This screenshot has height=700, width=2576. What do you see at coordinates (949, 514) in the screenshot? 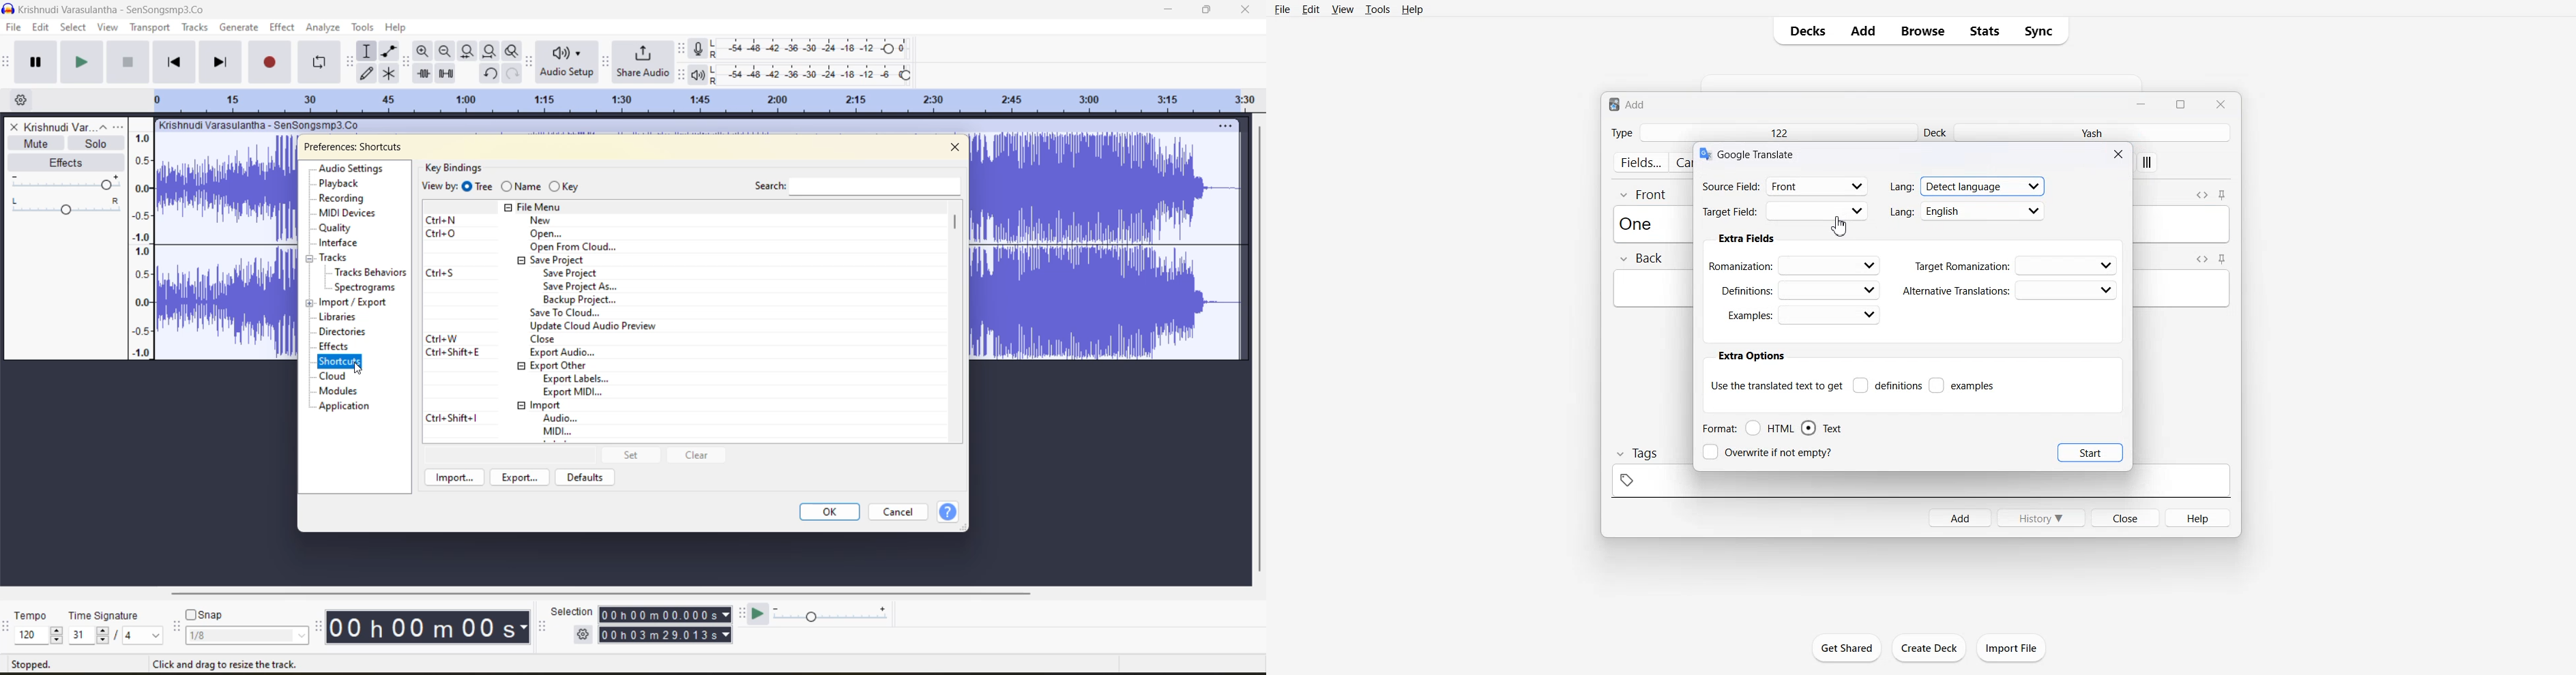
I see `help` at bounding box center [949, 514].